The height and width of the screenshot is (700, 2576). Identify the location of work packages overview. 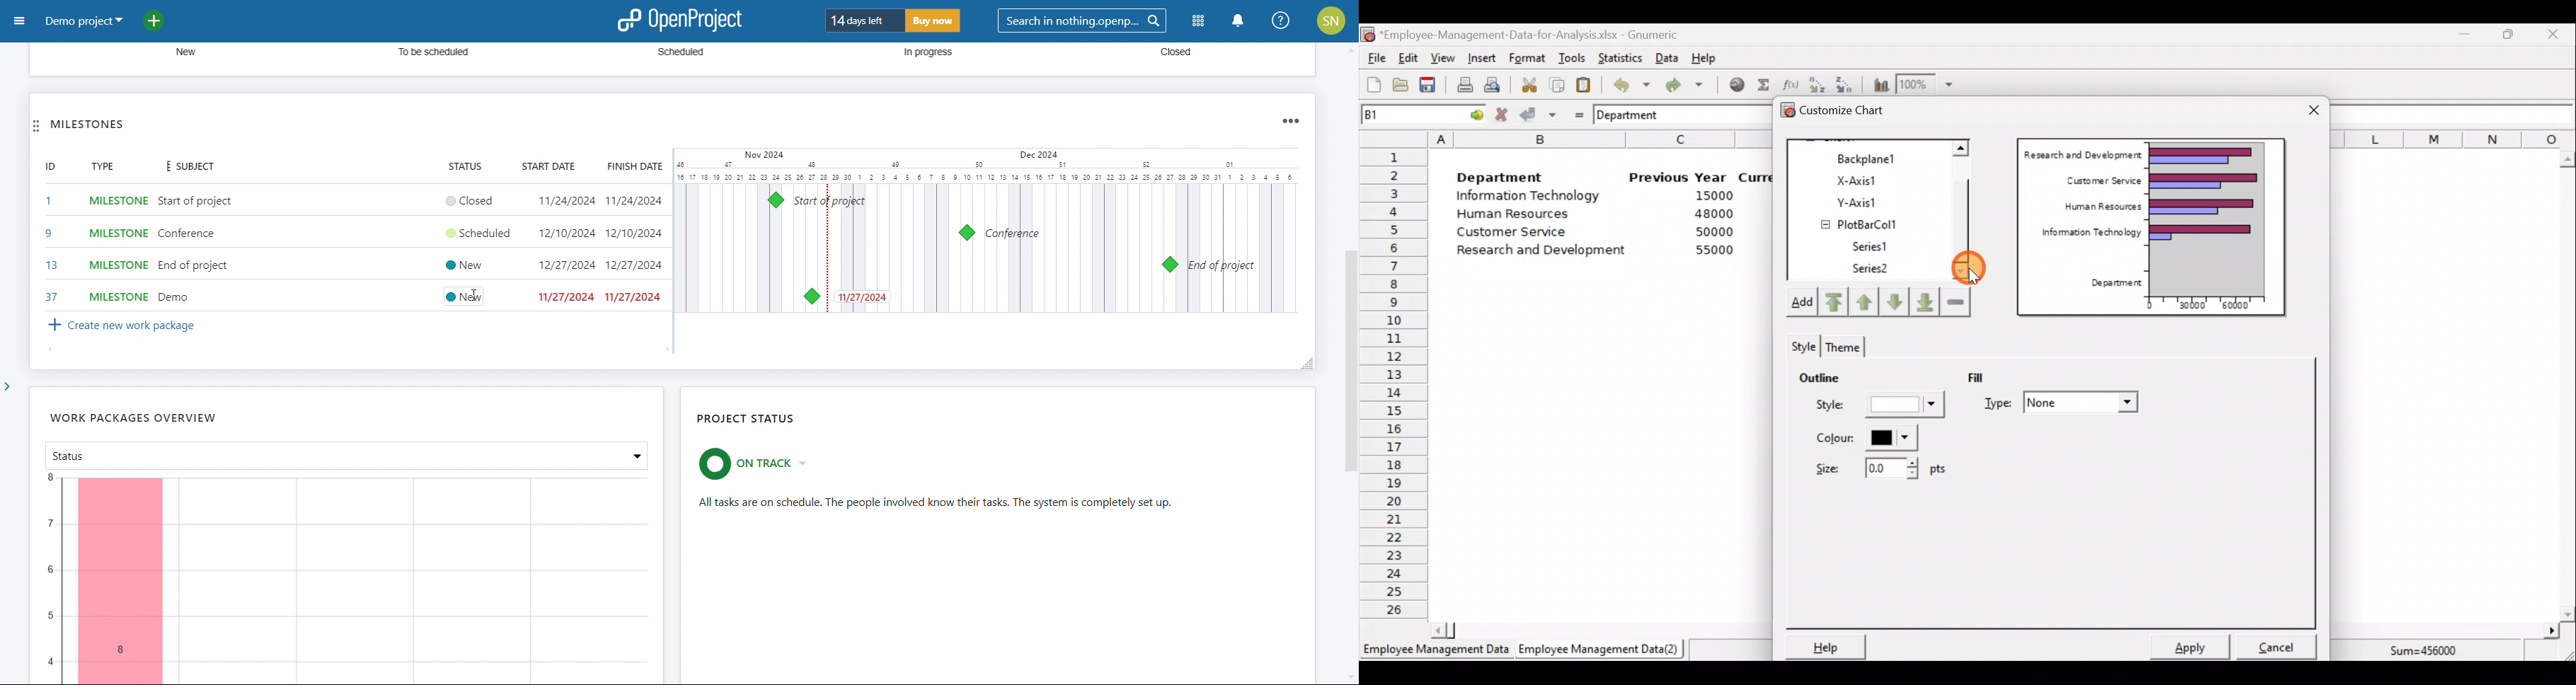
(132, 418).